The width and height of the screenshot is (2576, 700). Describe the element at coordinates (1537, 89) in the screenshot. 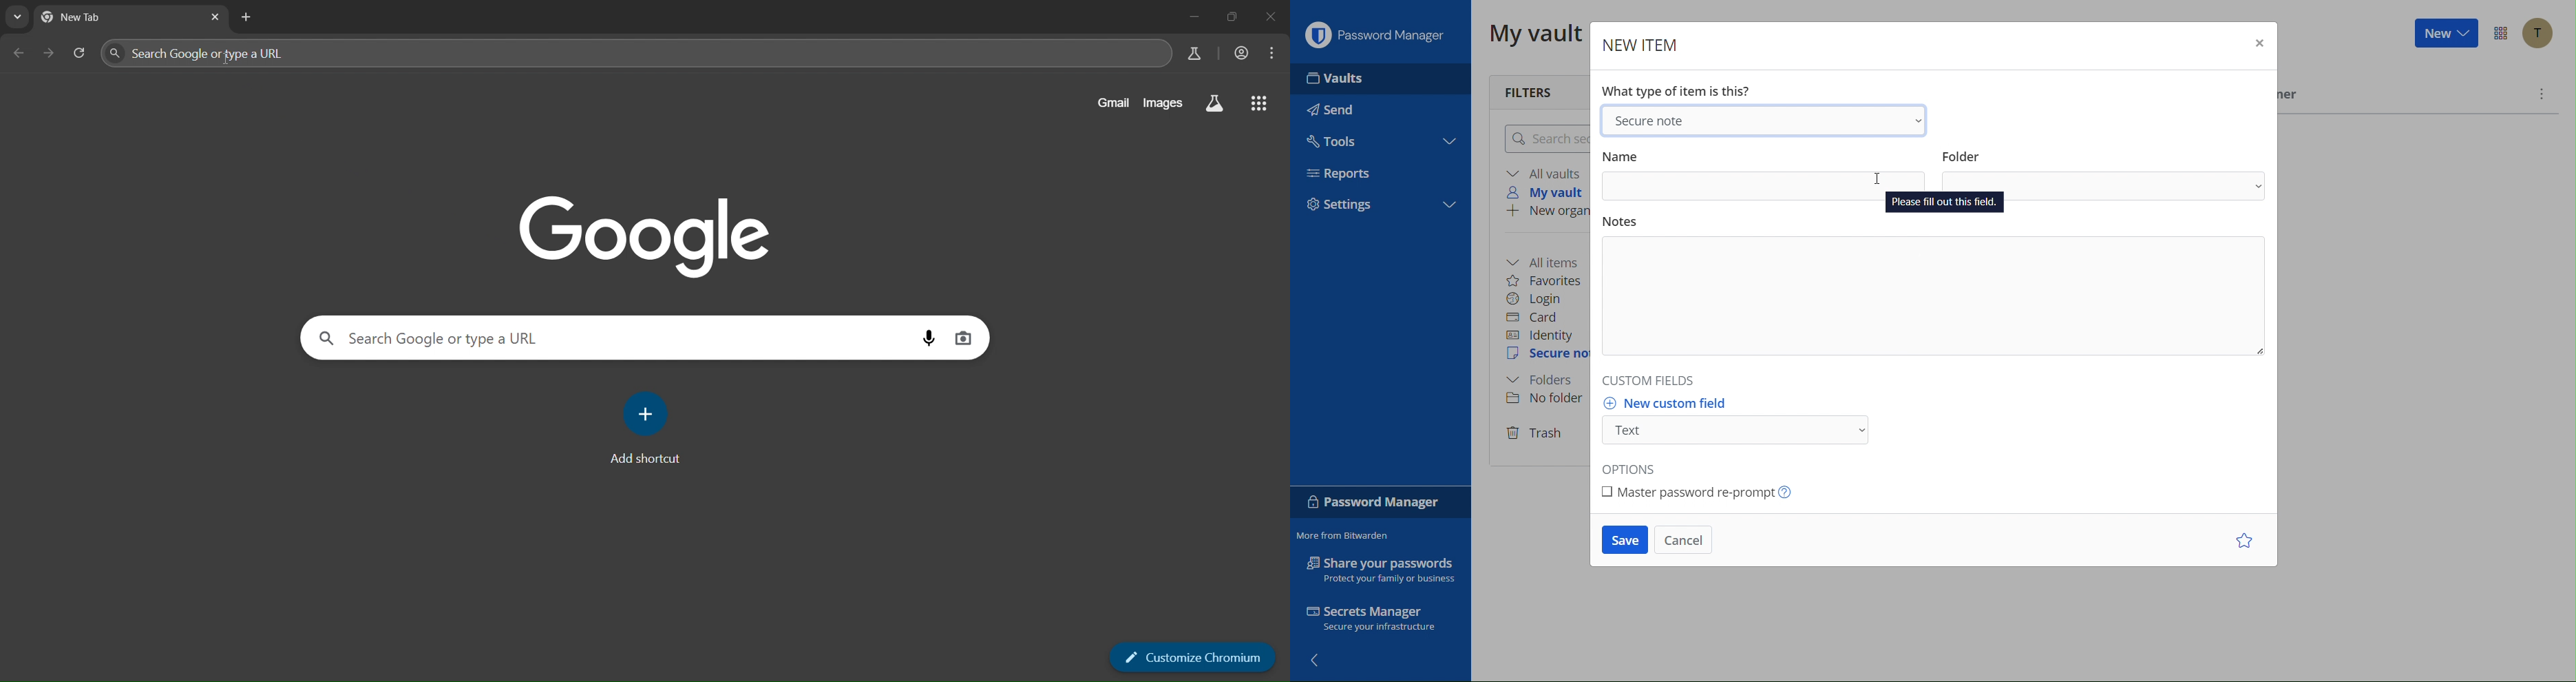

I see `Filters` at that location.